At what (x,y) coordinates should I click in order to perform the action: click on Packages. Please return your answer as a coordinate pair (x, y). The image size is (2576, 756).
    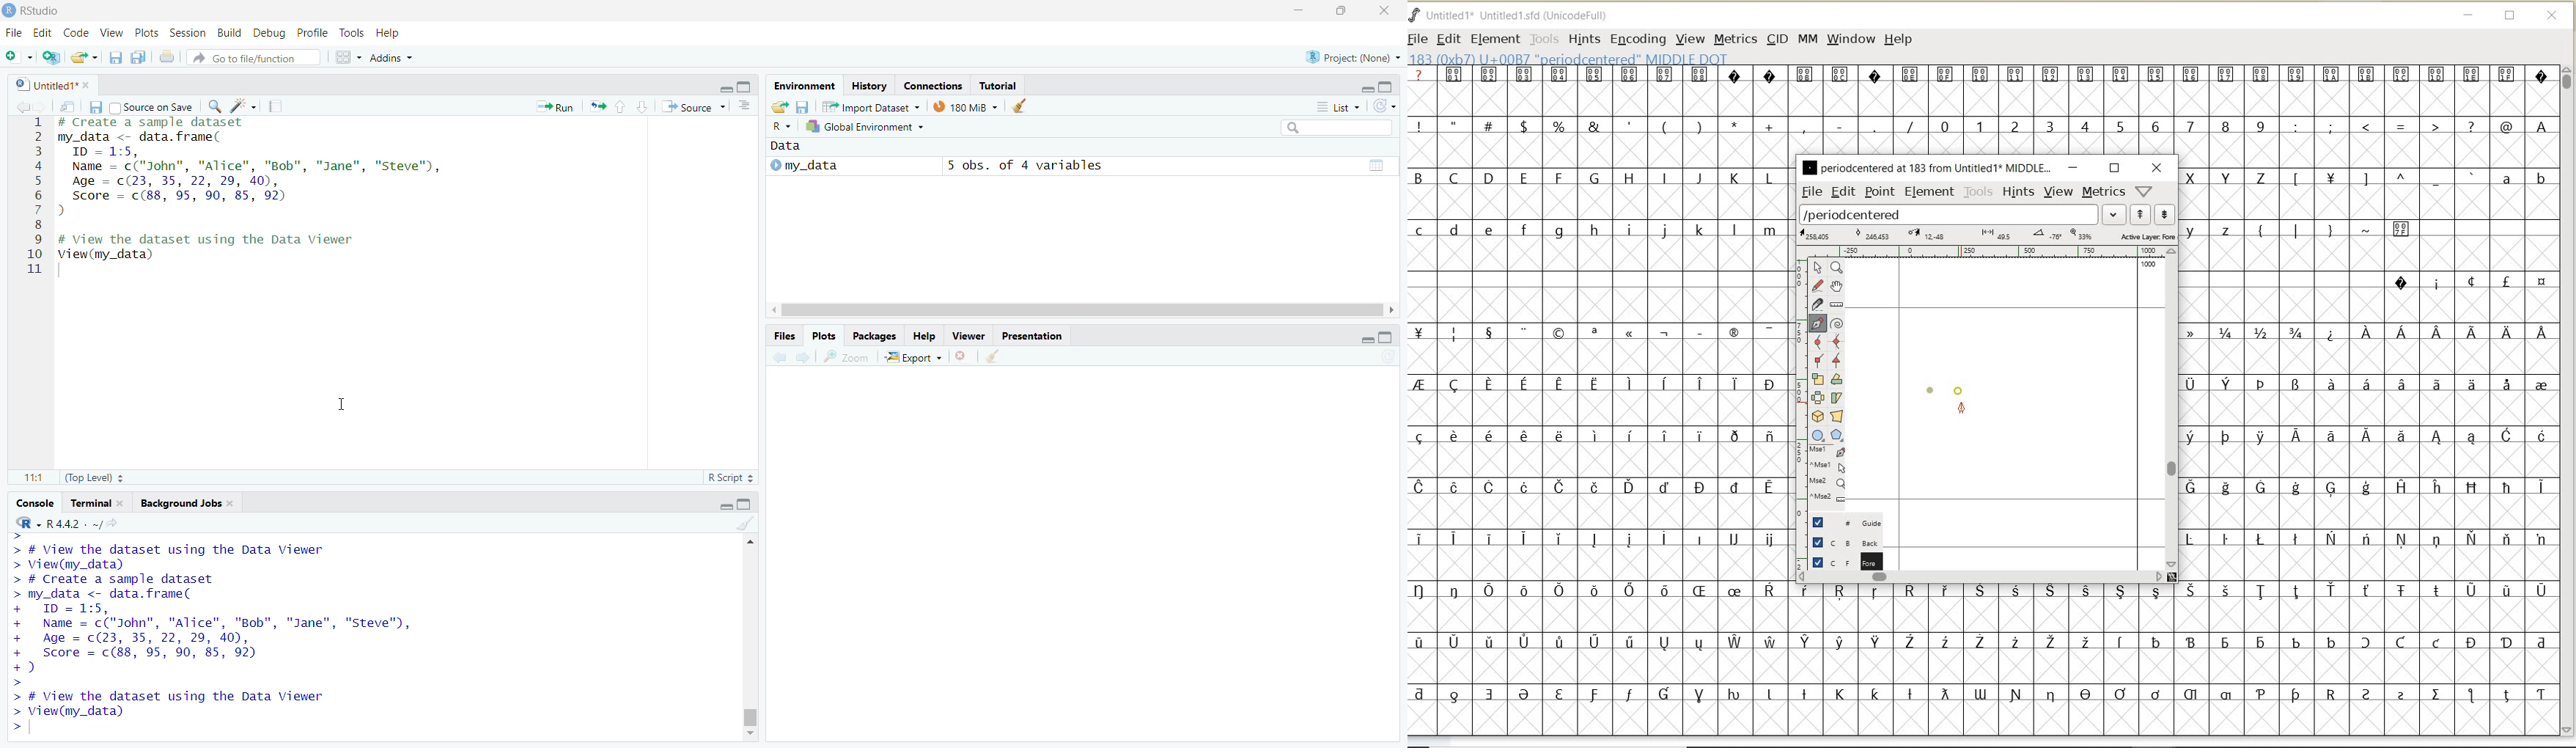
    Looking at the image, I should click on (875, 336).